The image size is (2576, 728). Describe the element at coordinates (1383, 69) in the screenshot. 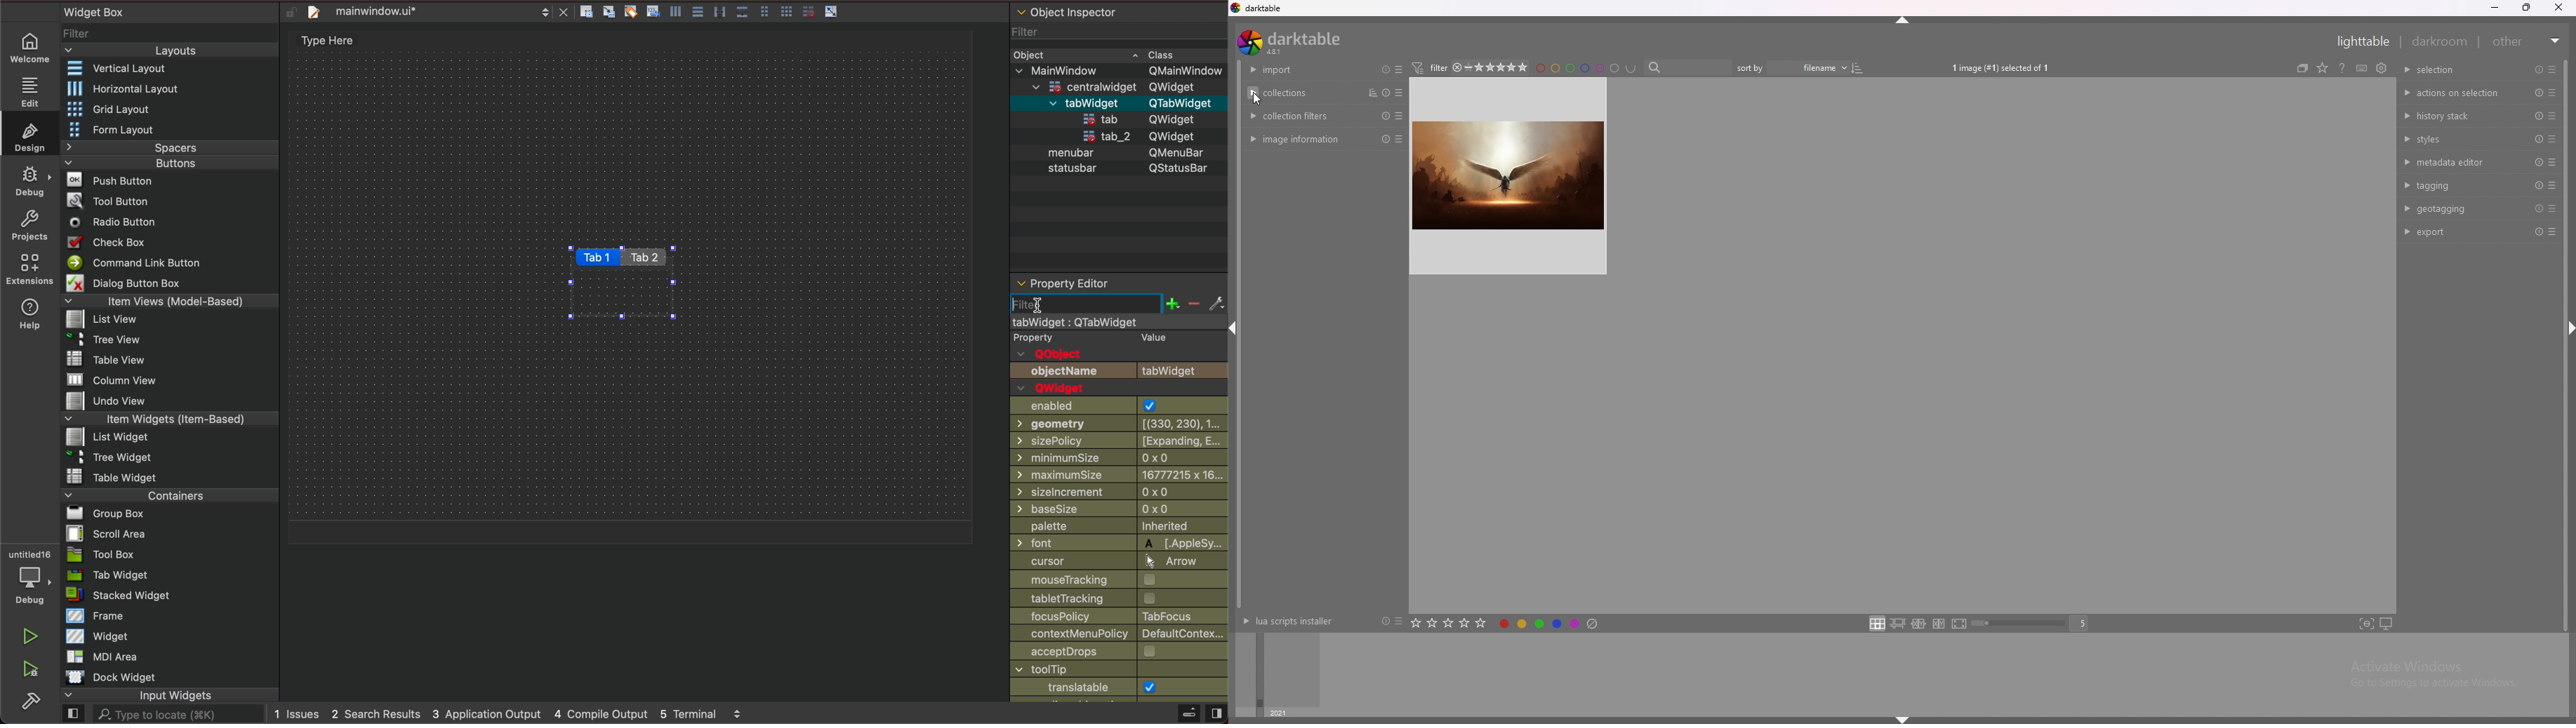

I see `resets` at that location.